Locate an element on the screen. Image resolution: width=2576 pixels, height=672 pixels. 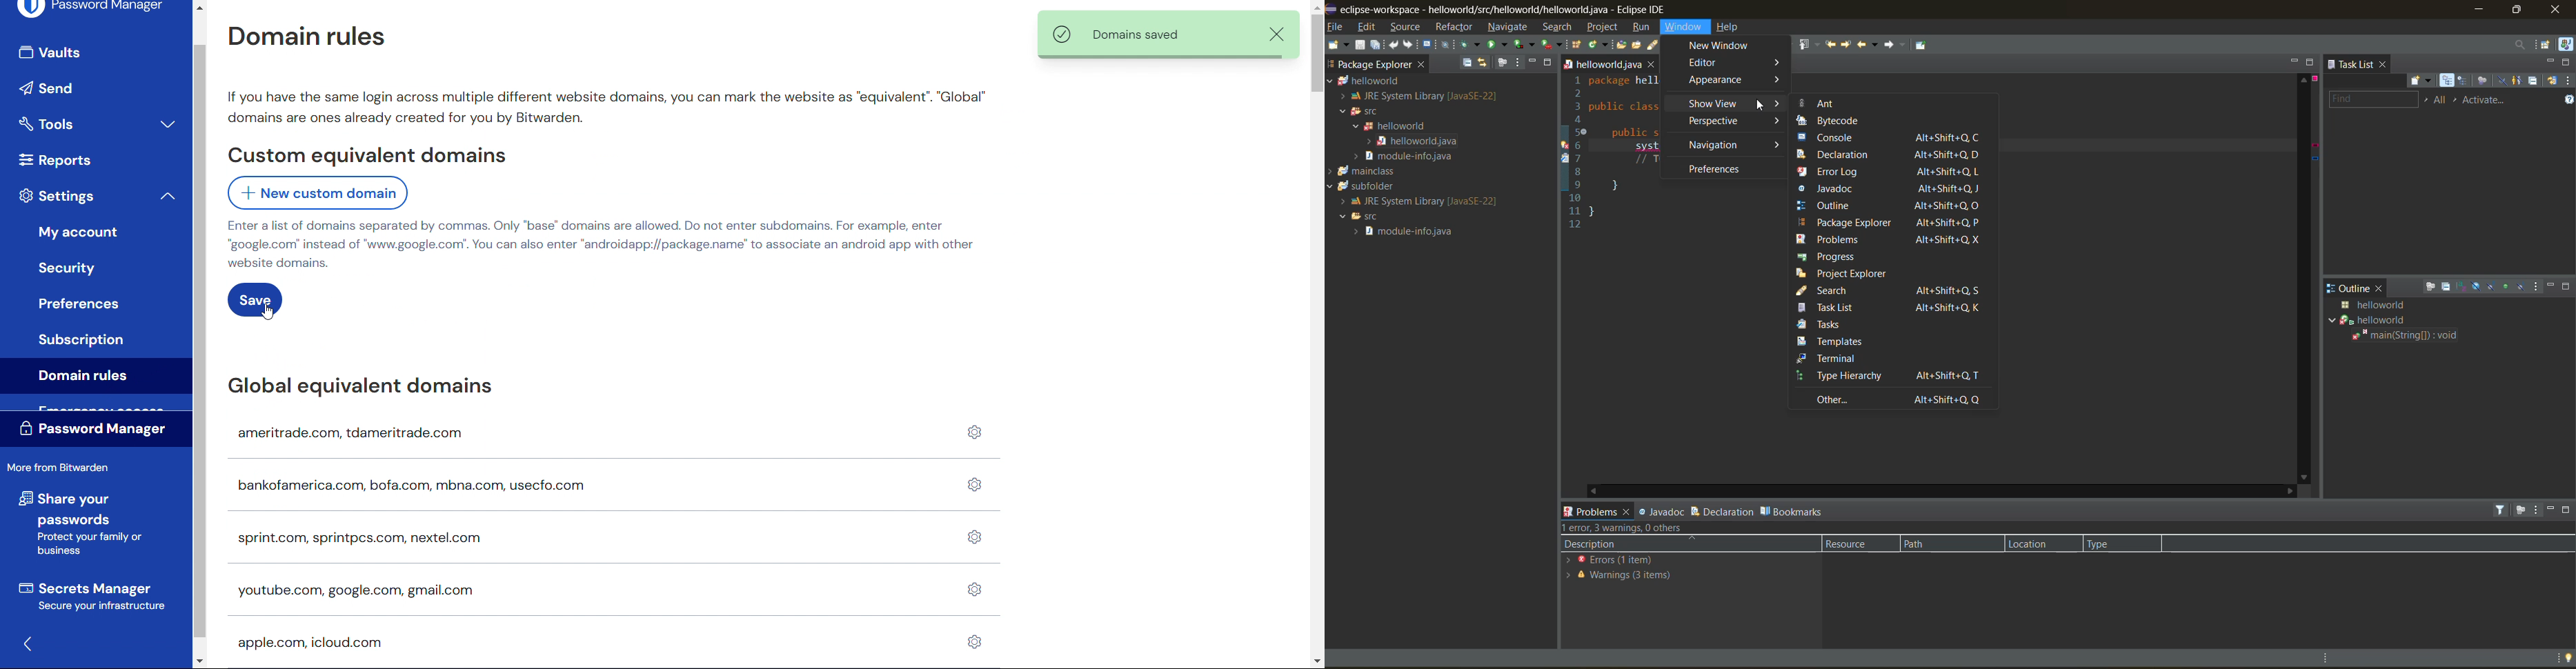
line info is located at coordinates (1559, 157).